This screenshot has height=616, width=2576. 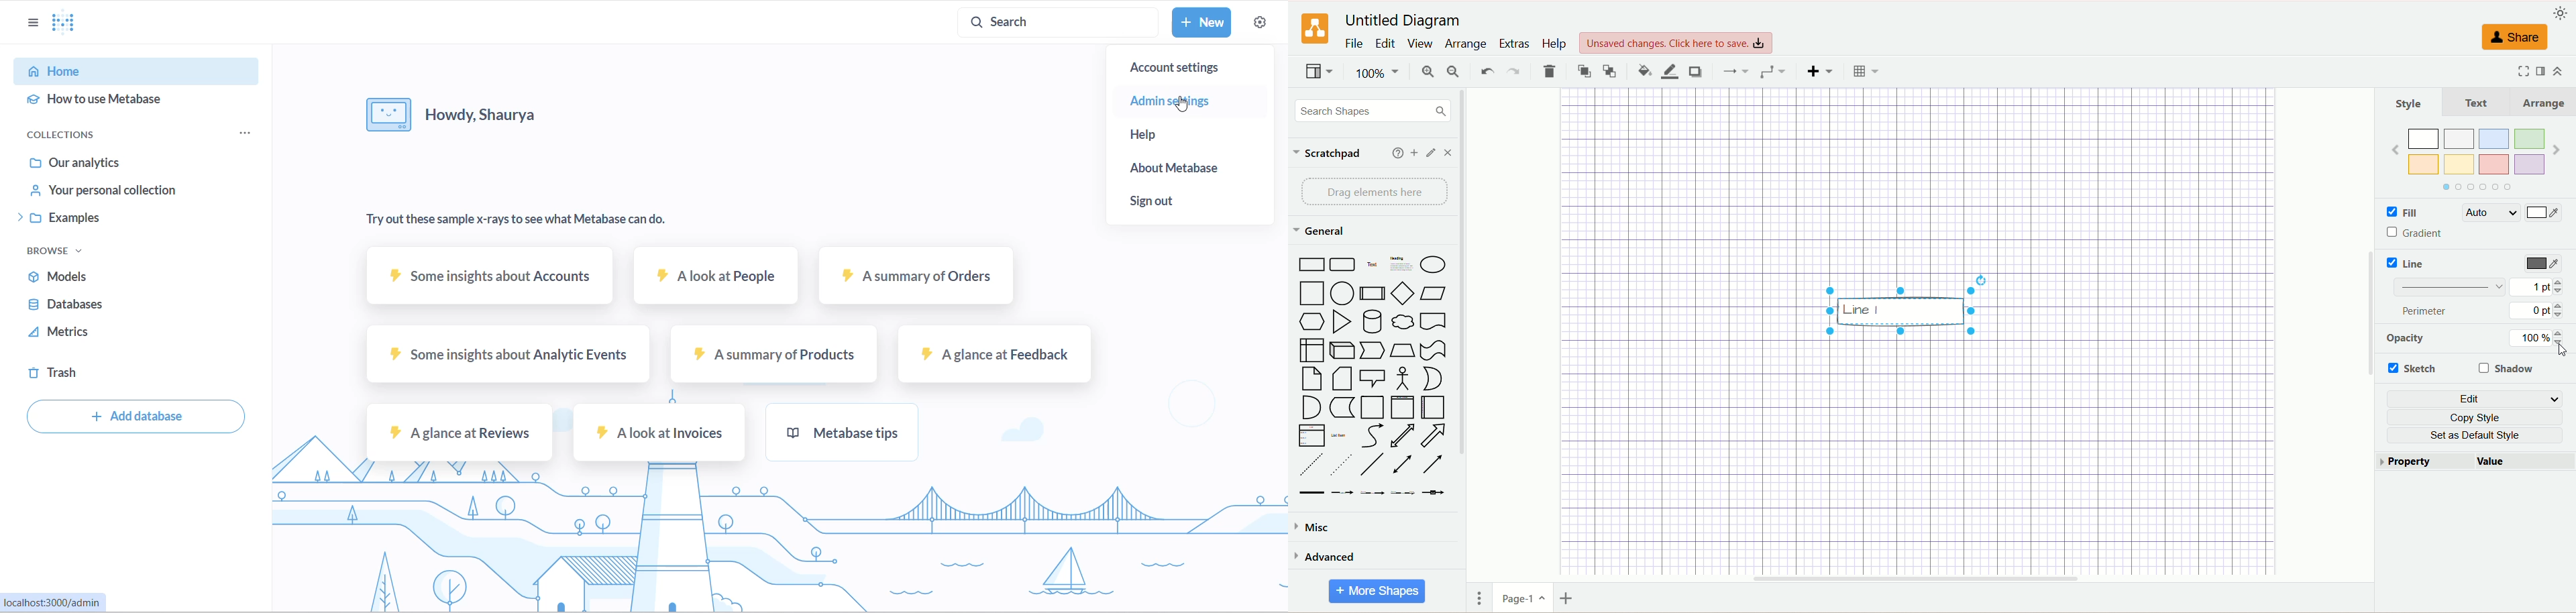 What do you see at coordinates (115, 101) in the screenshot?
I see `HOW TO USE METABASE` at bounding box center [115, 101].